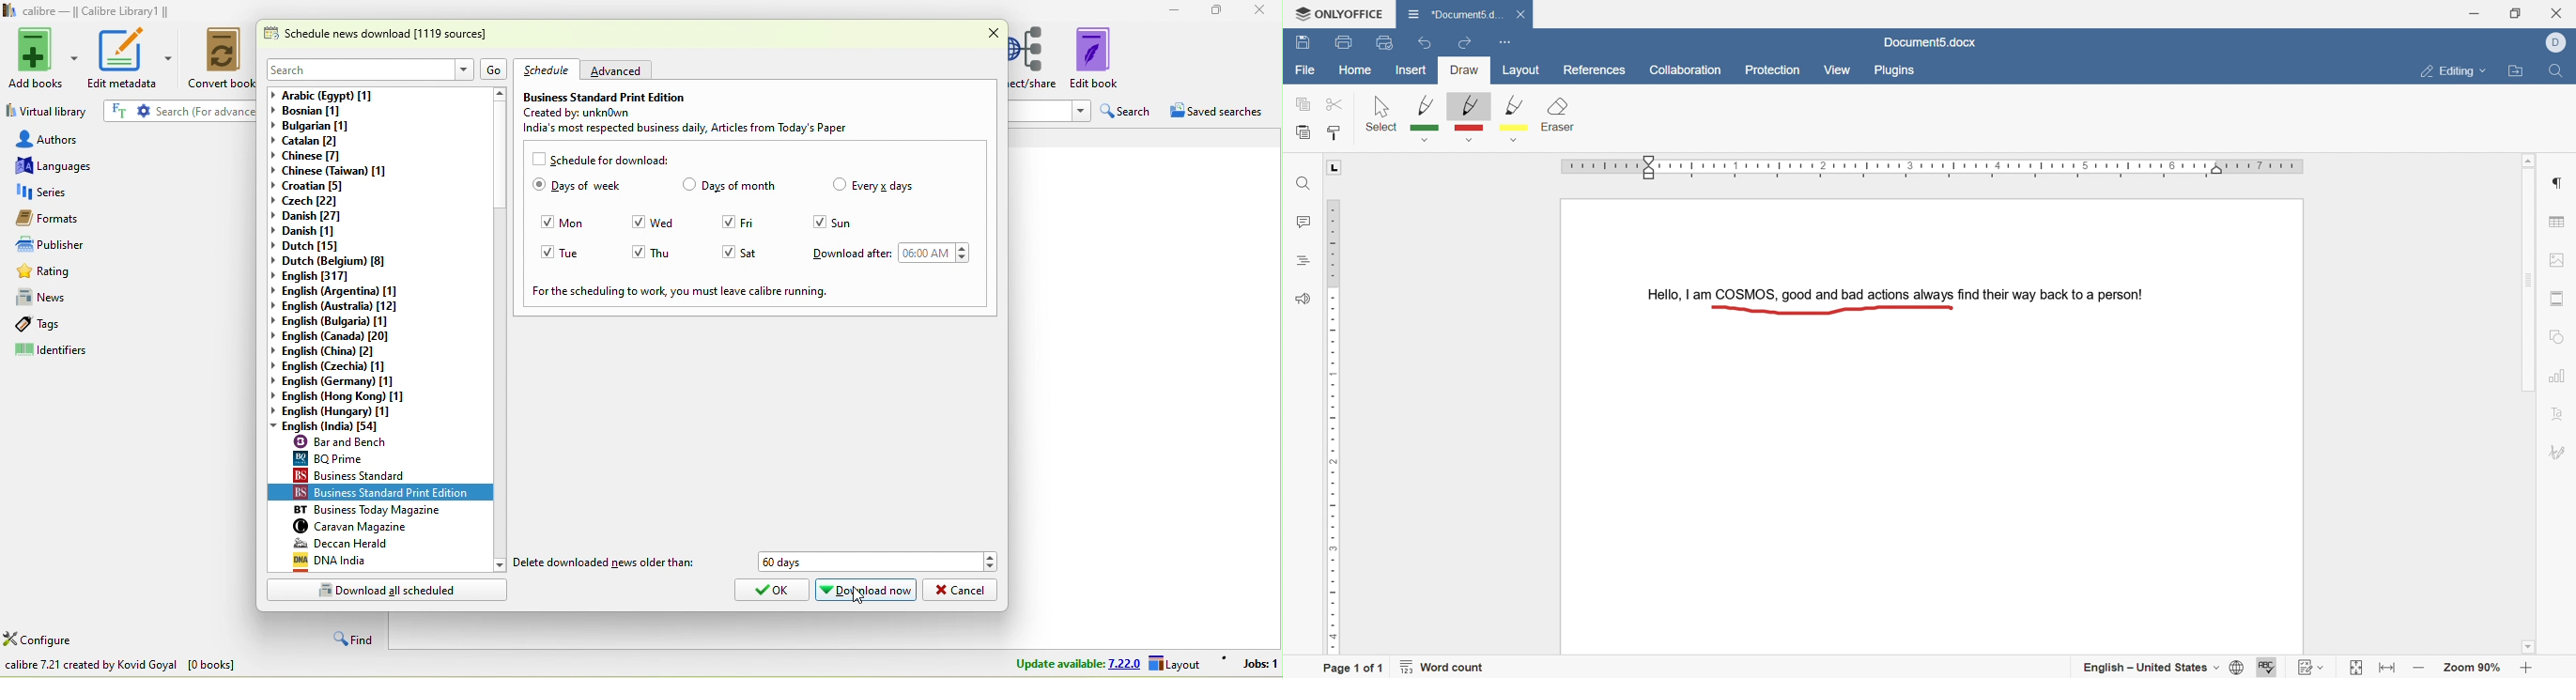  I want to click on schedule , so click(548, 69).